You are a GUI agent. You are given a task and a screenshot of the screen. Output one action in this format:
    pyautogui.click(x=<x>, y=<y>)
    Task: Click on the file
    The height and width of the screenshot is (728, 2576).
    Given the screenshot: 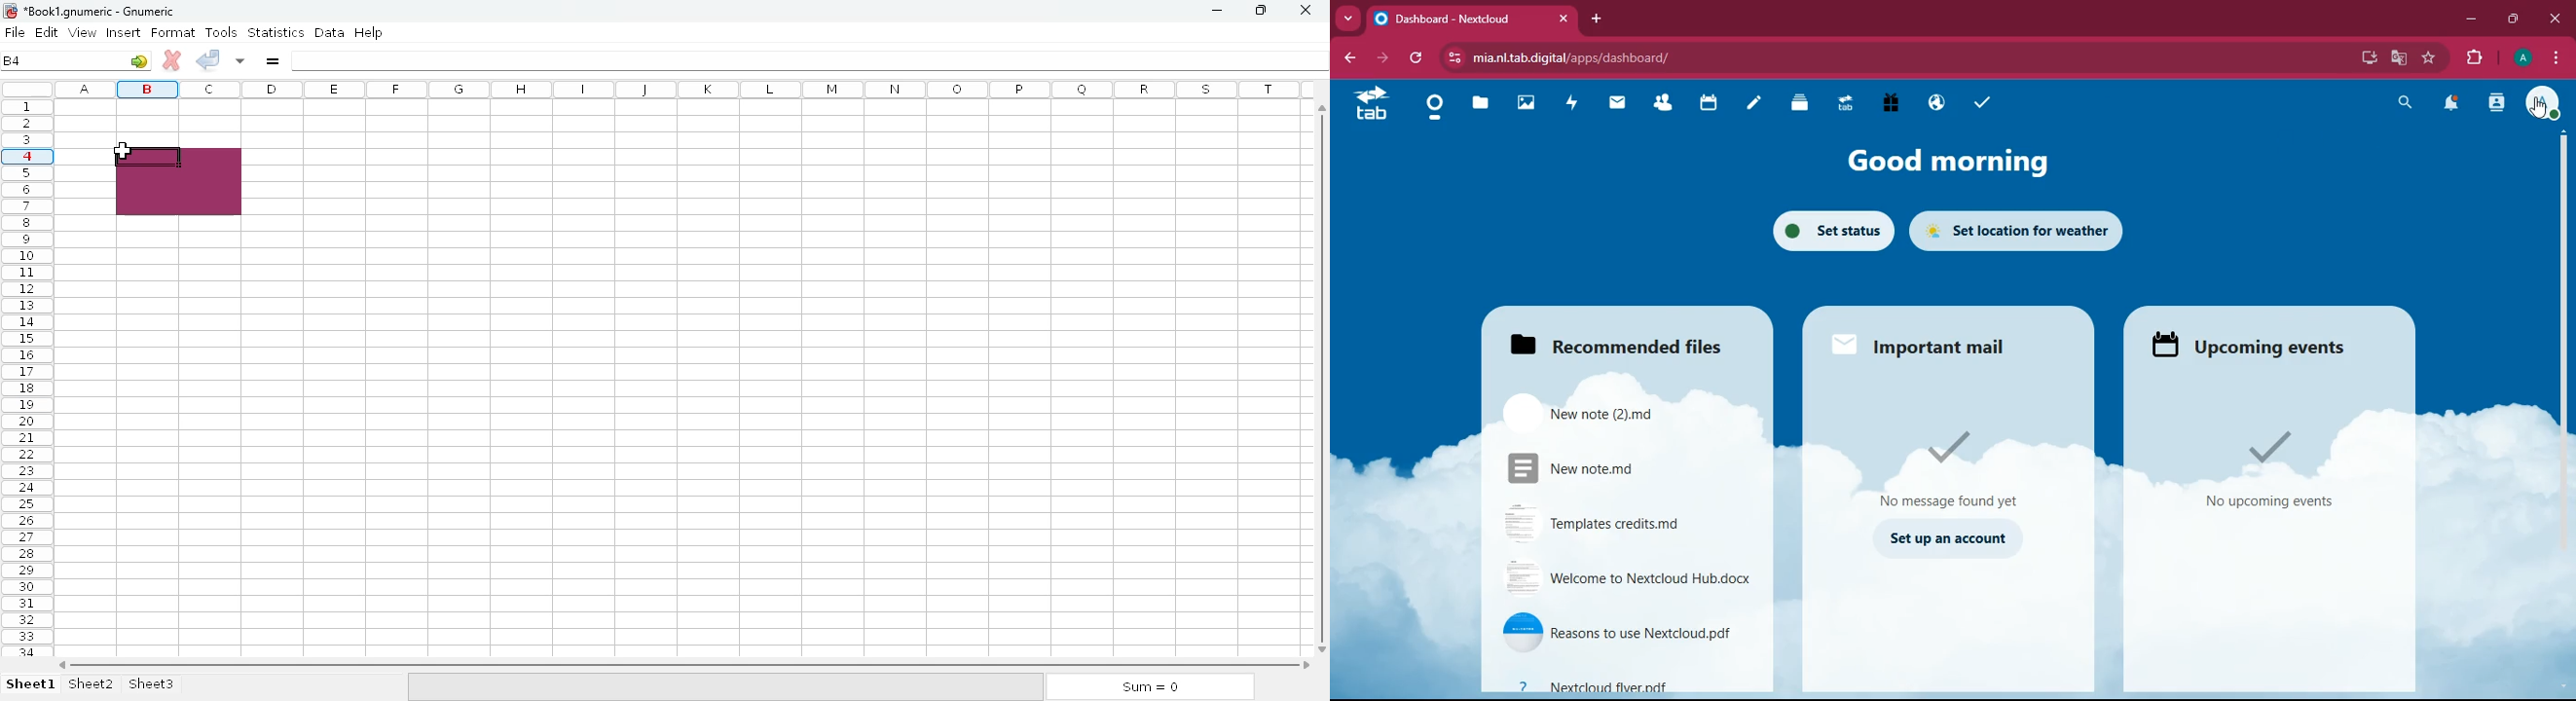 What is the action you would take?
    pyautogui.click(x=1620, y=519)
    